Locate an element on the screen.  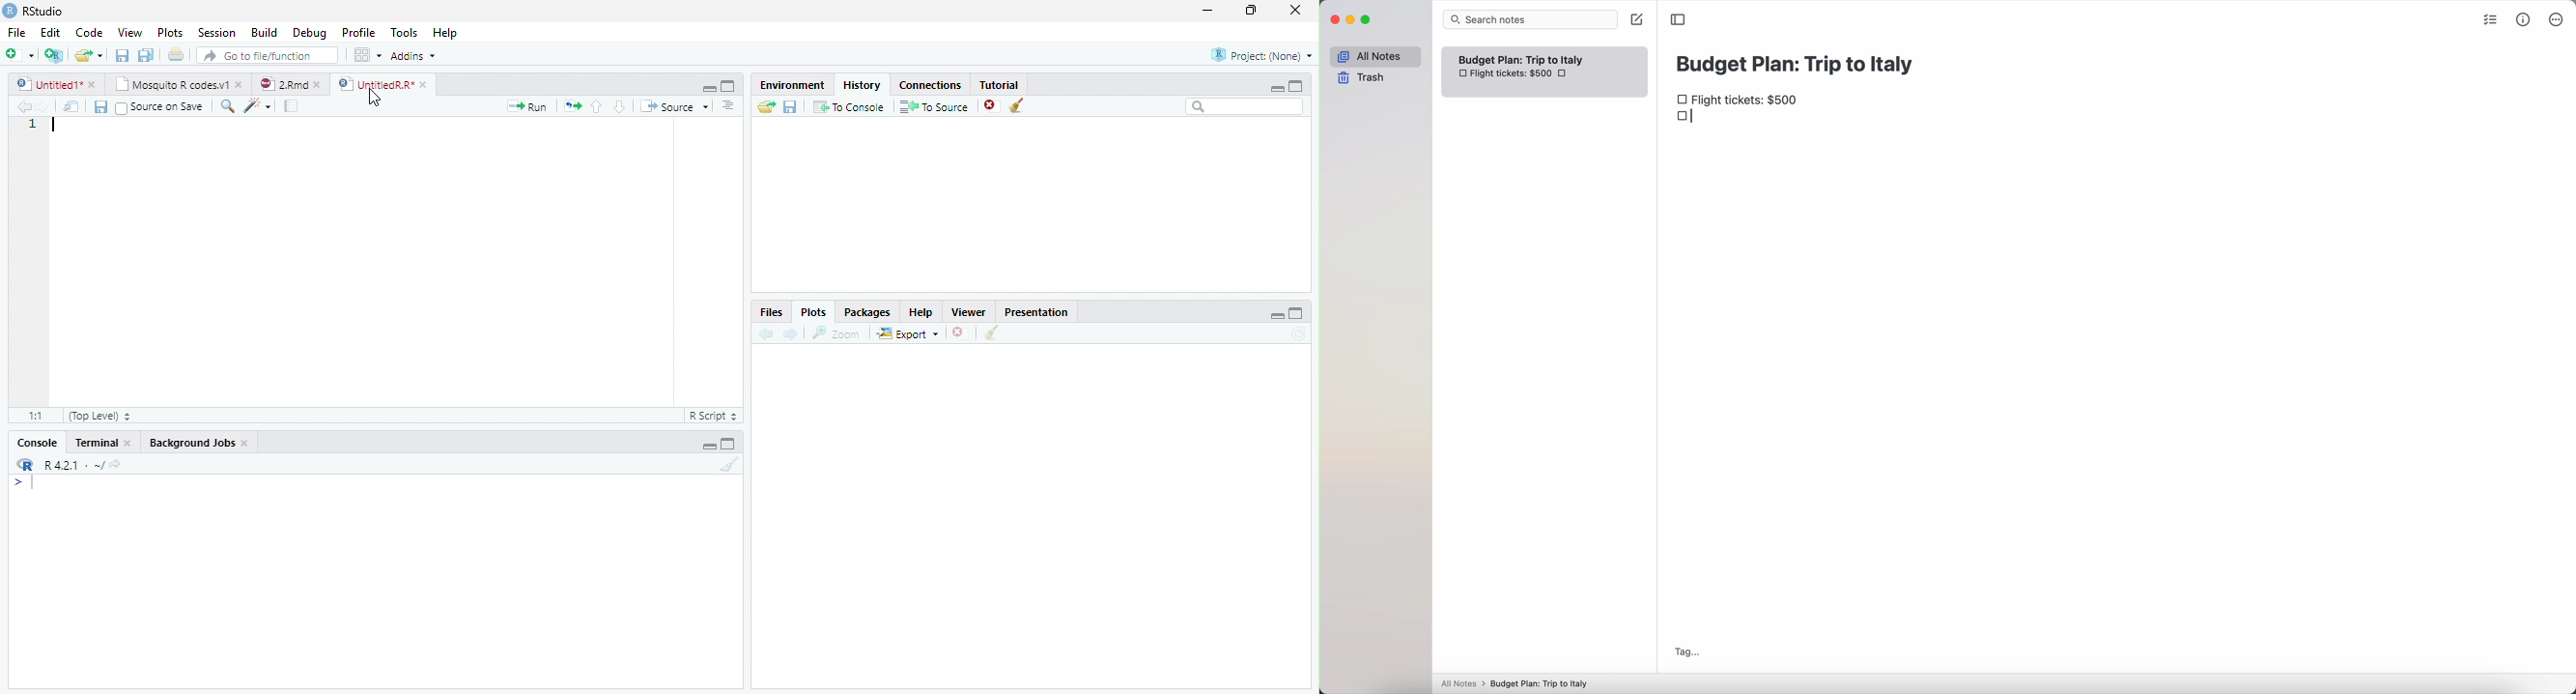
Clear console is located at coordinates (728, 465).